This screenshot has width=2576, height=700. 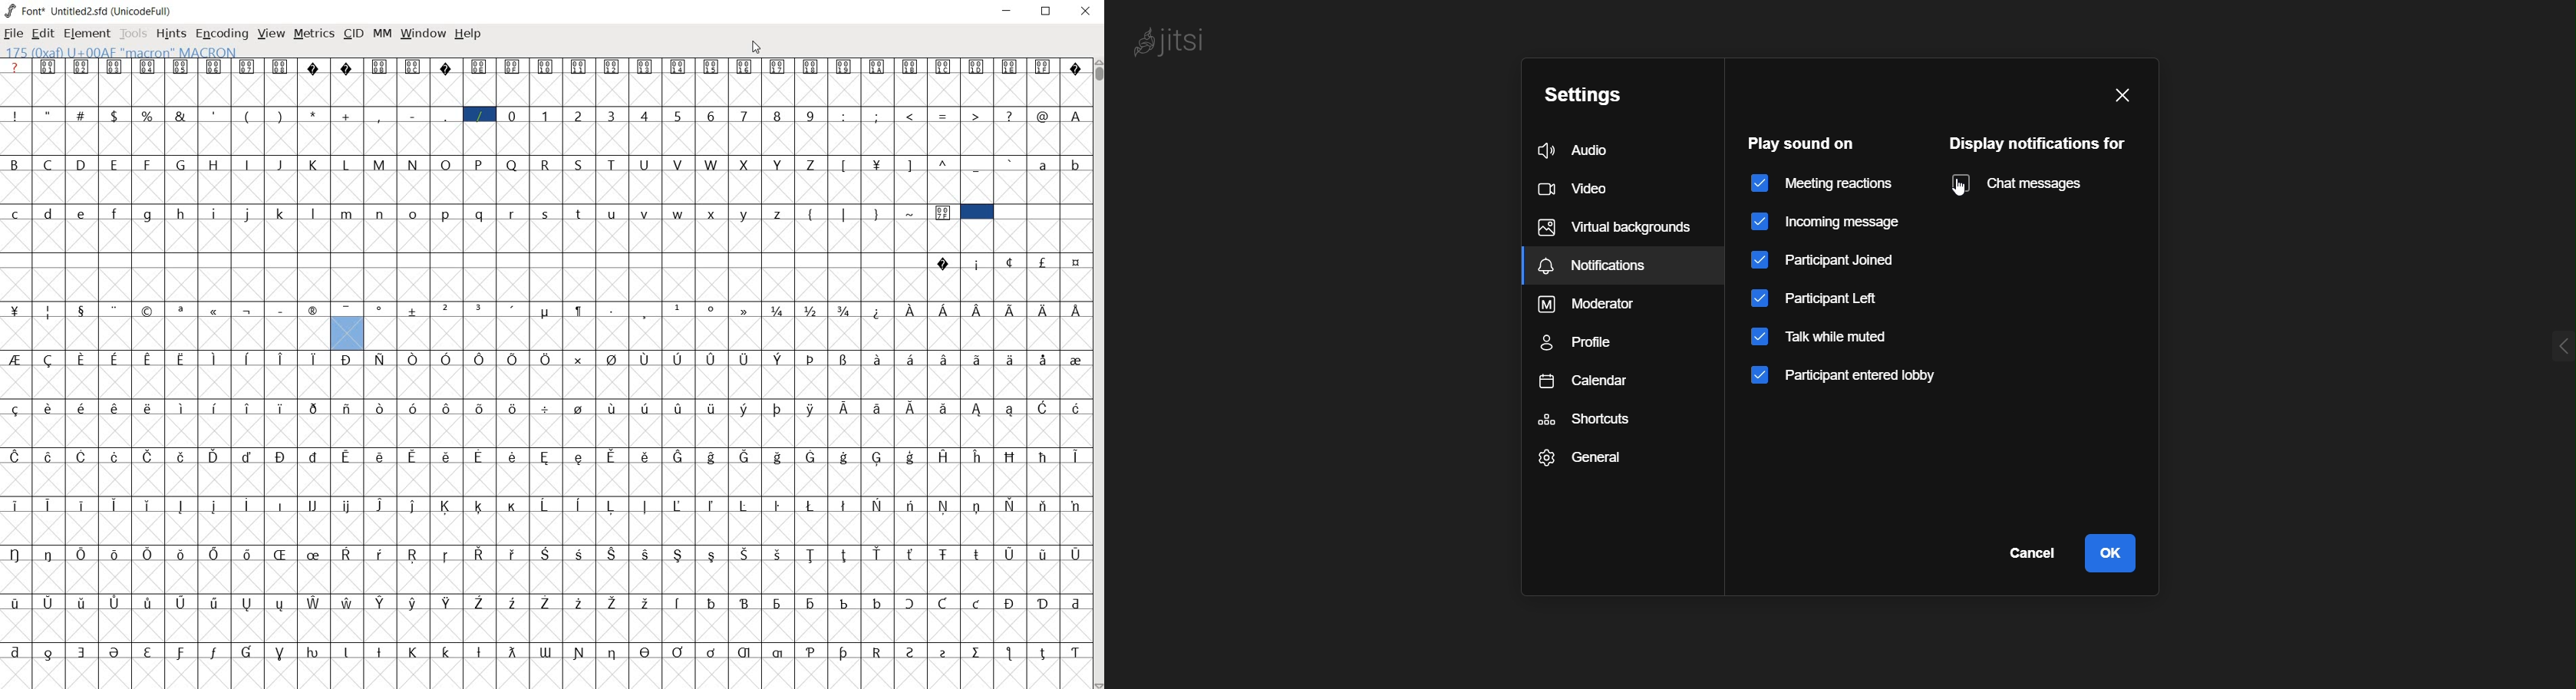 What do you see at coordinates (755, 47) in the screenshot?
I see `Cursor` at bounding box center [755, 47].